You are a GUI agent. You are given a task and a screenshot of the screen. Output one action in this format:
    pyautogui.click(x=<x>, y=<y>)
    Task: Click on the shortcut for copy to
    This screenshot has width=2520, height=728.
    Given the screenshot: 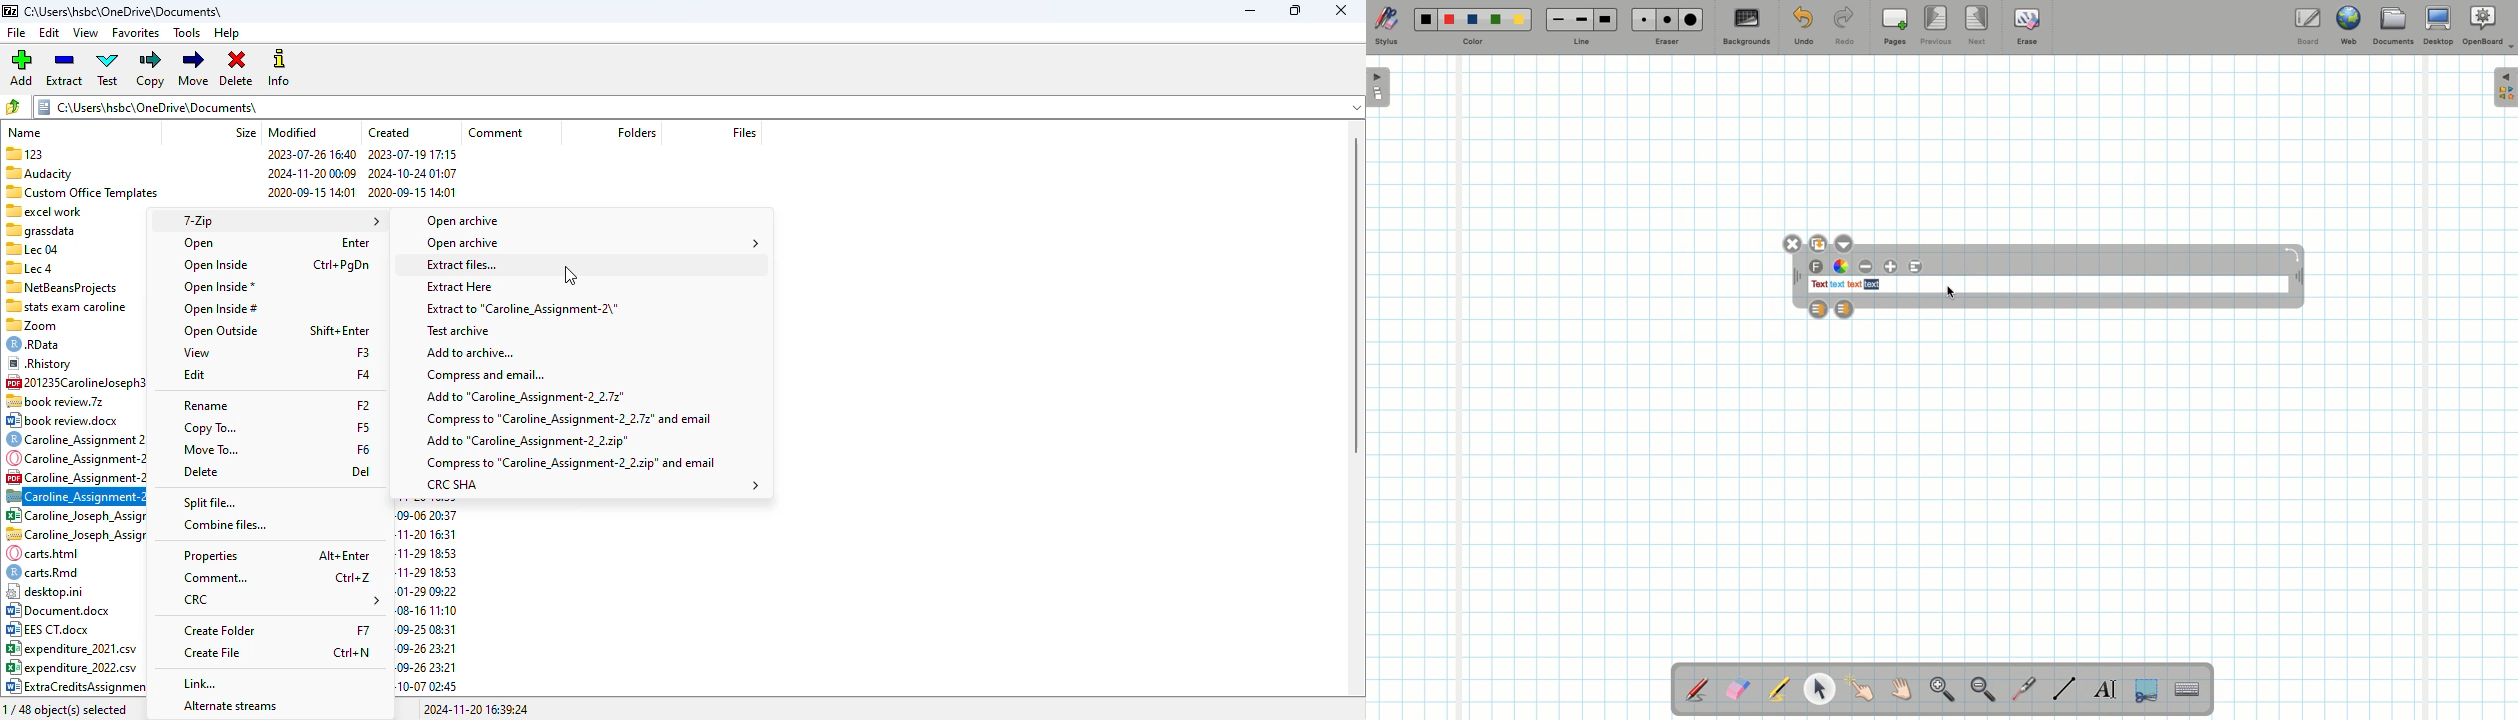 What is the action you would take?
    pyautogui.click(x=364, y=427)
    